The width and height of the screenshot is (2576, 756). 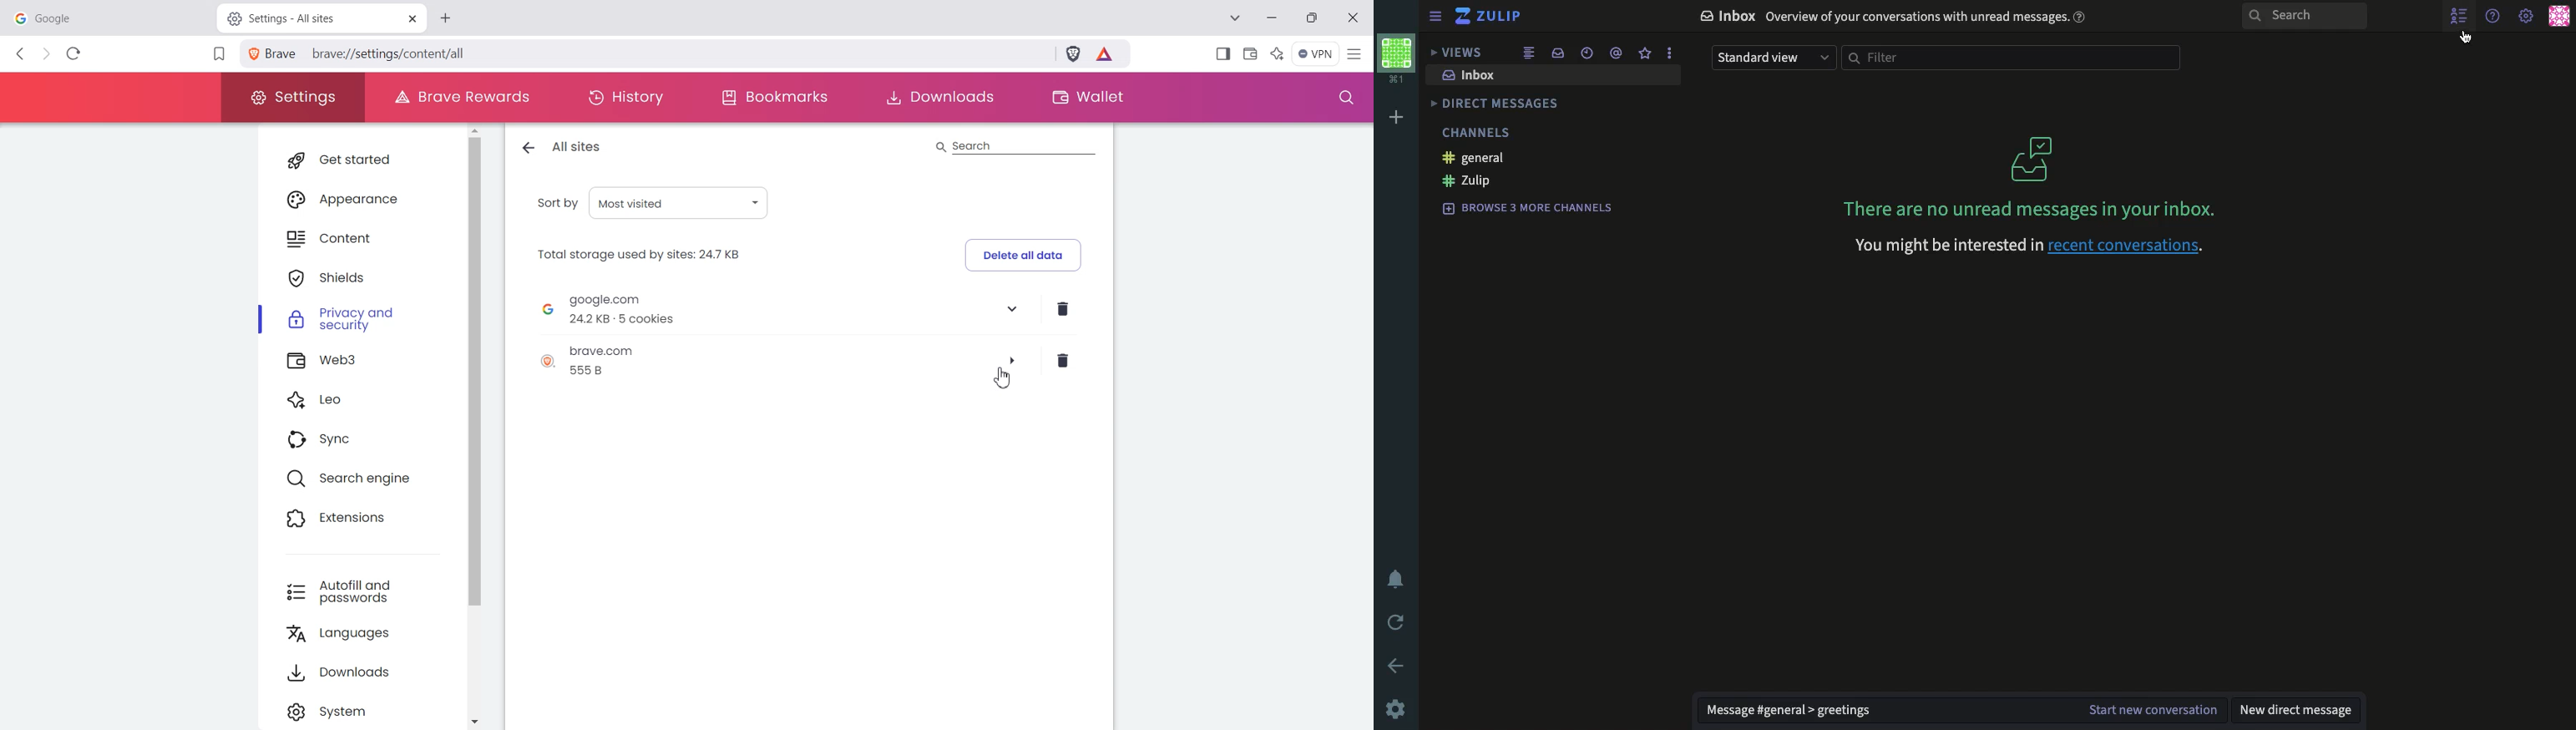 What do you see at coordinates (2467, 38) in the screenshot?
I see `cursor` at bounding box center [2467, 38].